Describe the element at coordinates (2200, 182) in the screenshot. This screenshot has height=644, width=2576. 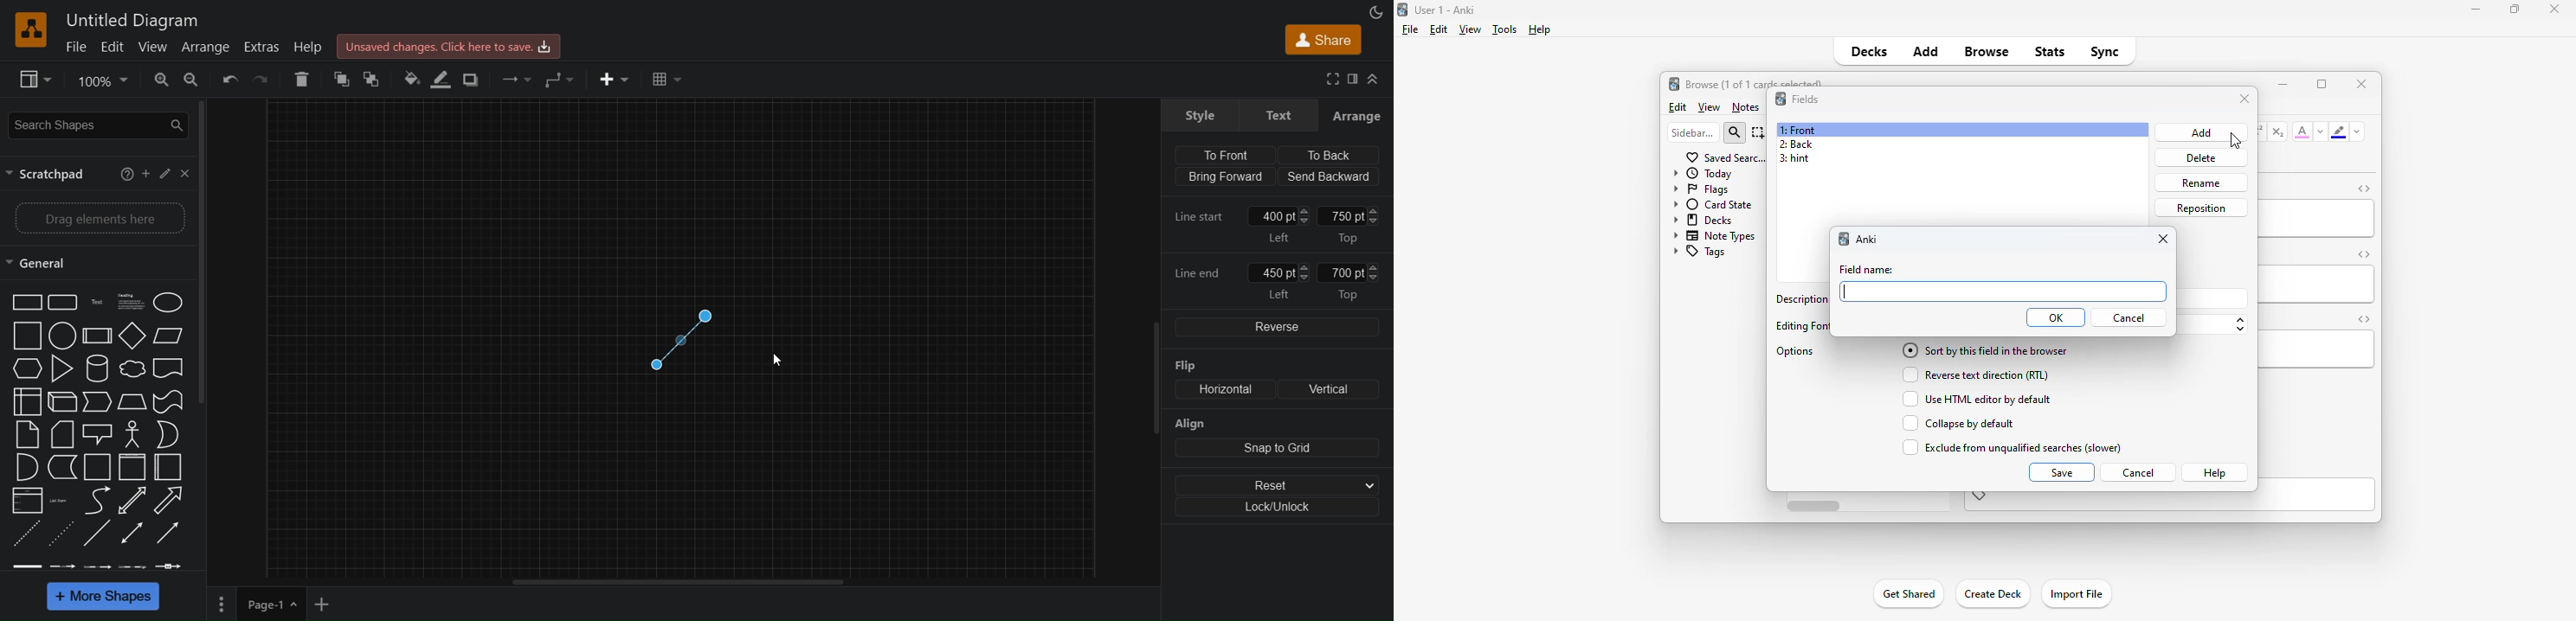
I see `rename` at that location.